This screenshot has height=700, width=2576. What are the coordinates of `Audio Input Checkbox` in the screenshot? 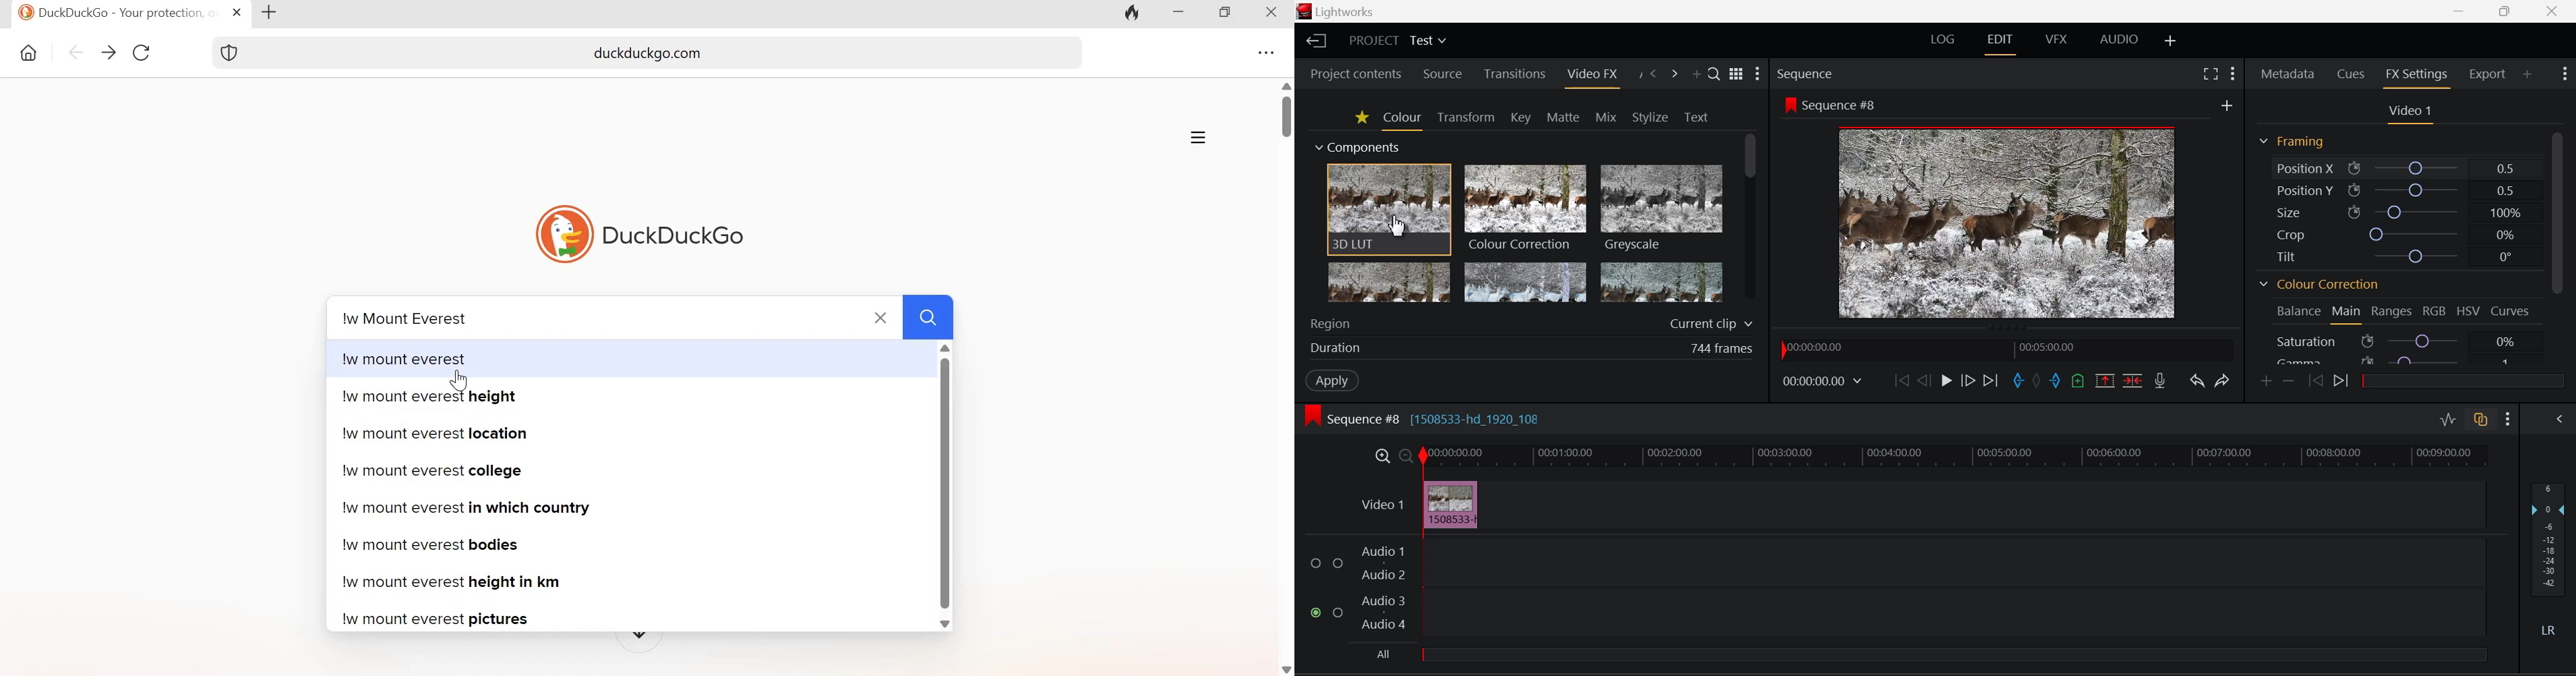 It's located at (1338, 611).